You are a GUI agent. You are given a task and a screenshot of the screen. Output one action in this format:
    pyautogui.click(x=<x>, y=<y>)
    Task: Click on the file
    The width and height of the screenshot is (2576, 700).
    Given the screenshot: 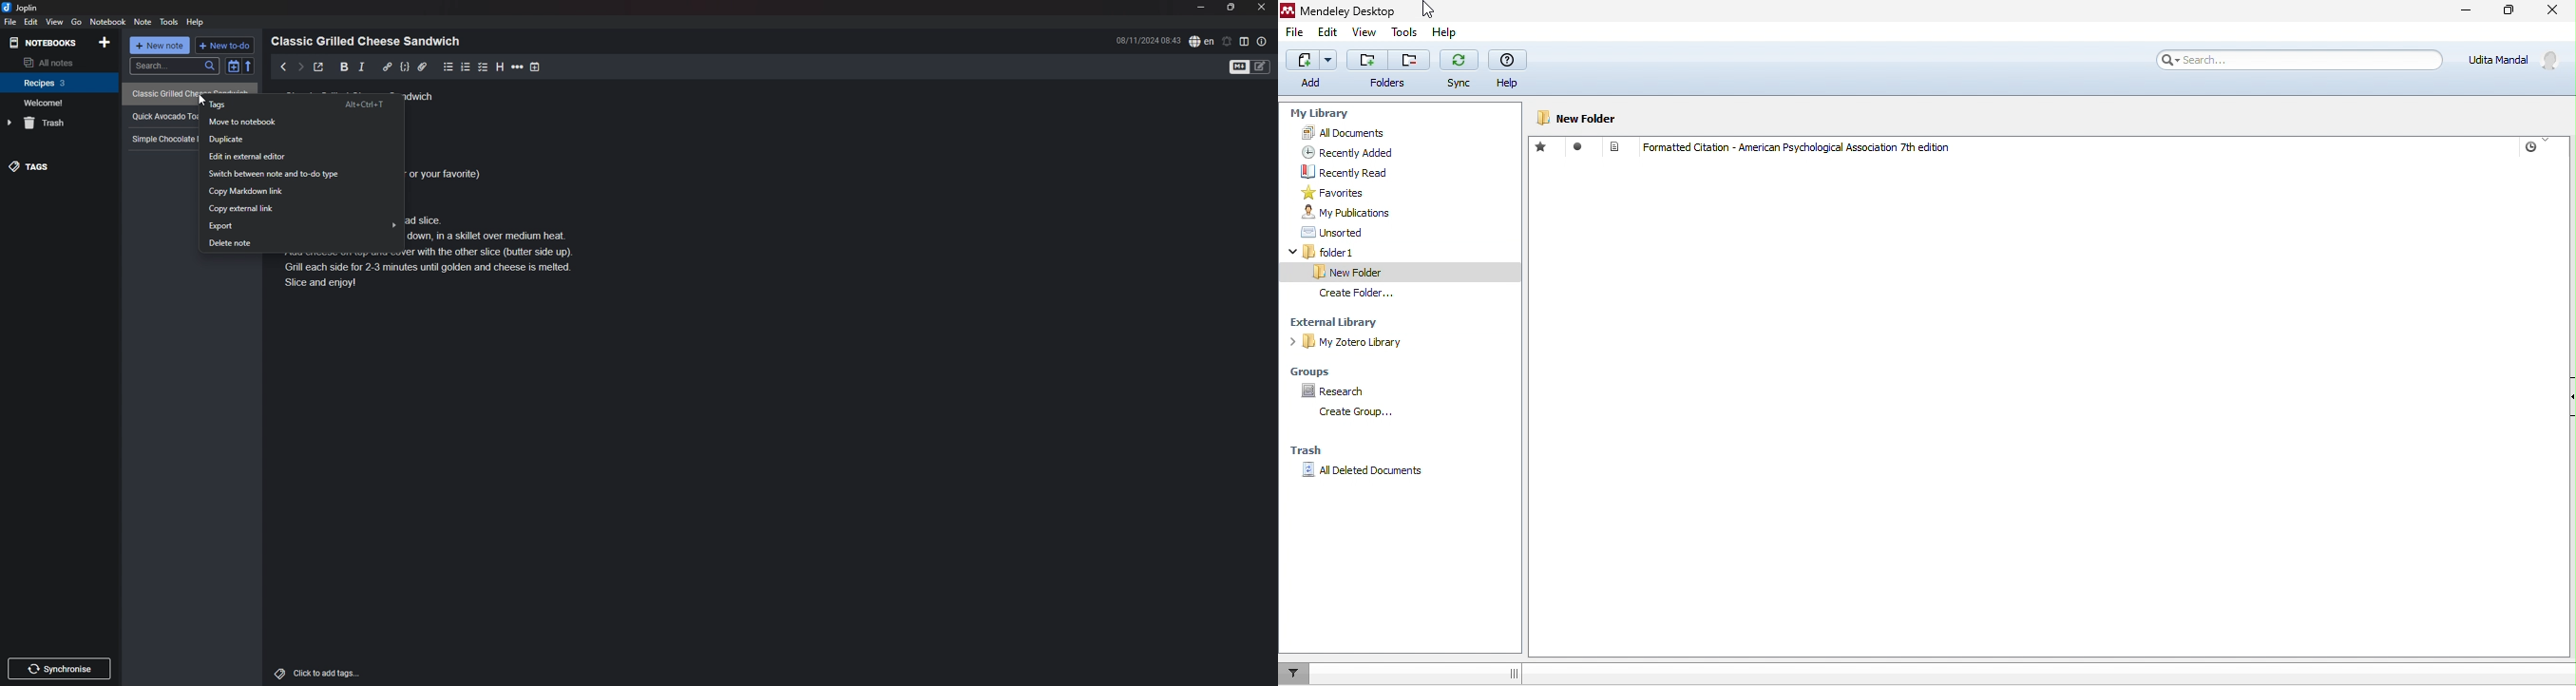 What is the action you would take?
    pyautogui.click(x=9, y=21)
    